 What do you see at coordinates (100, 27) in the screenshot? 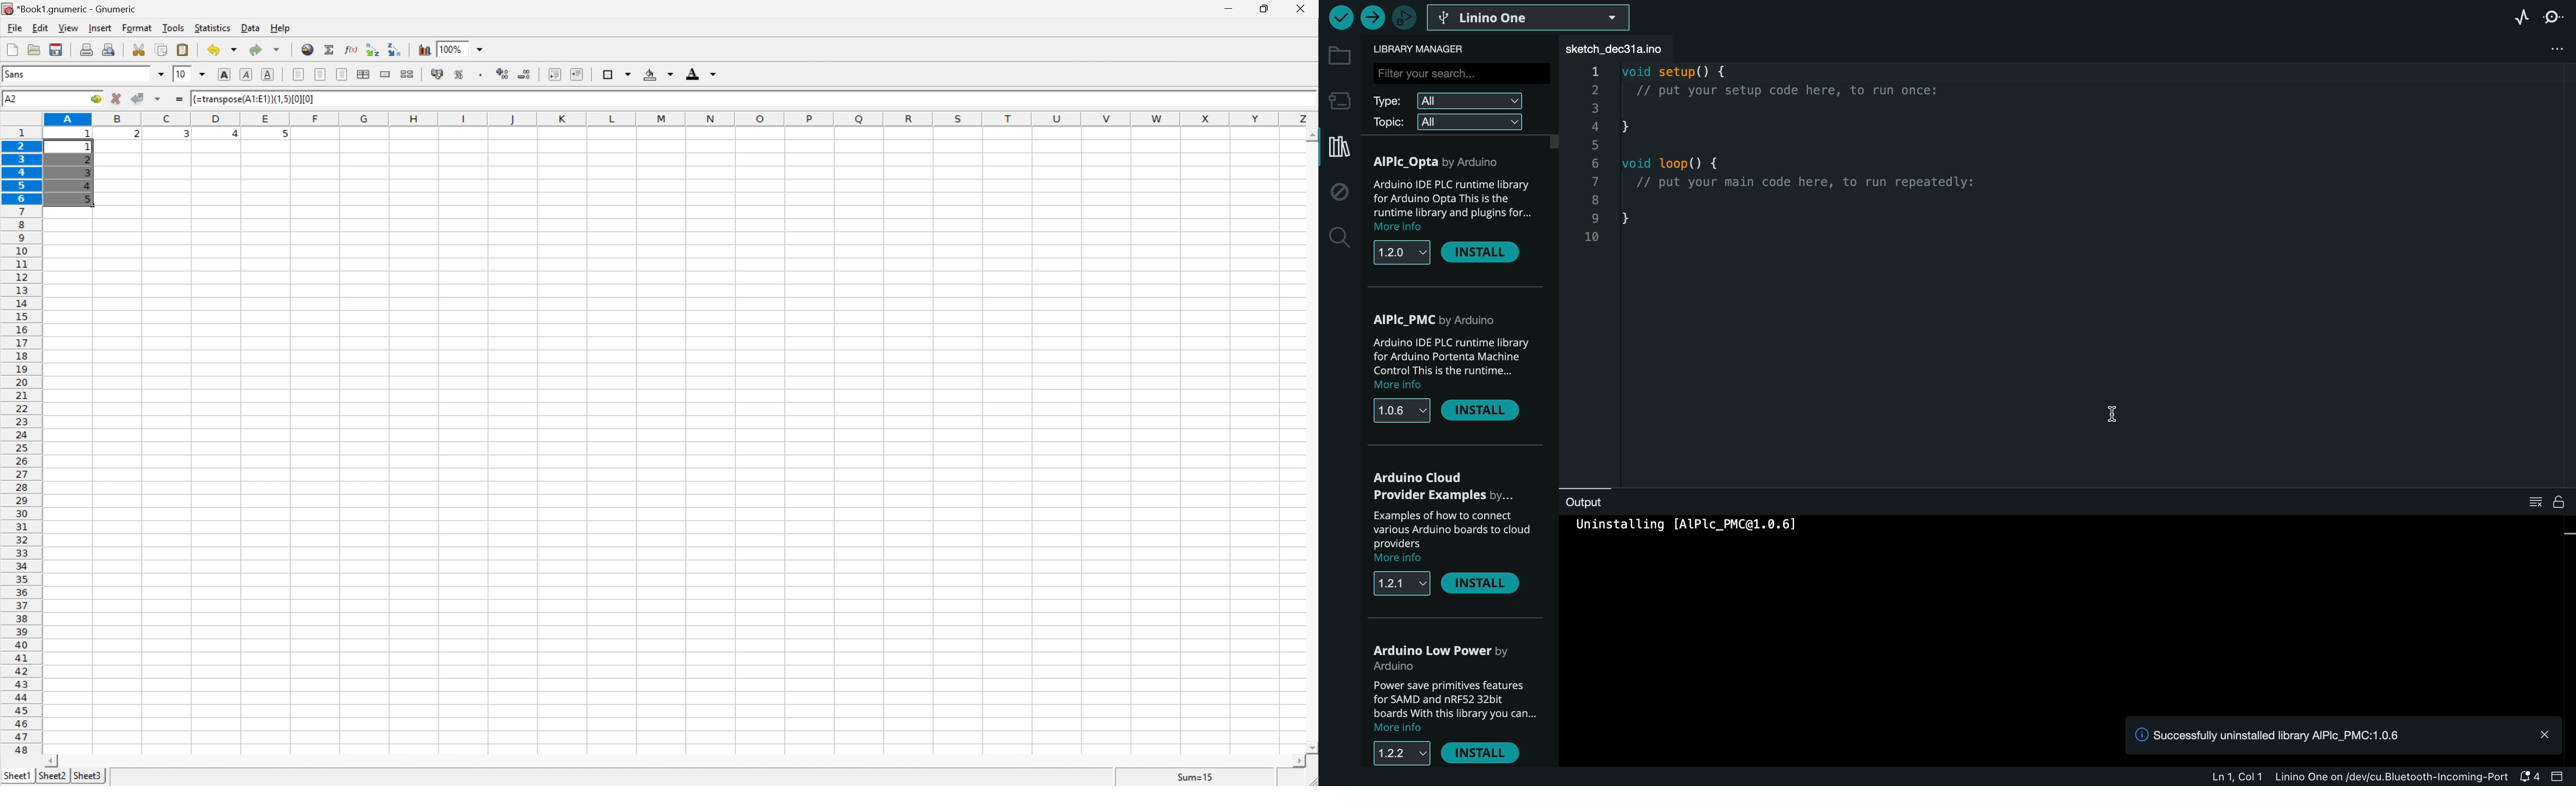
I see `insert` at bounding box center [100, 27].